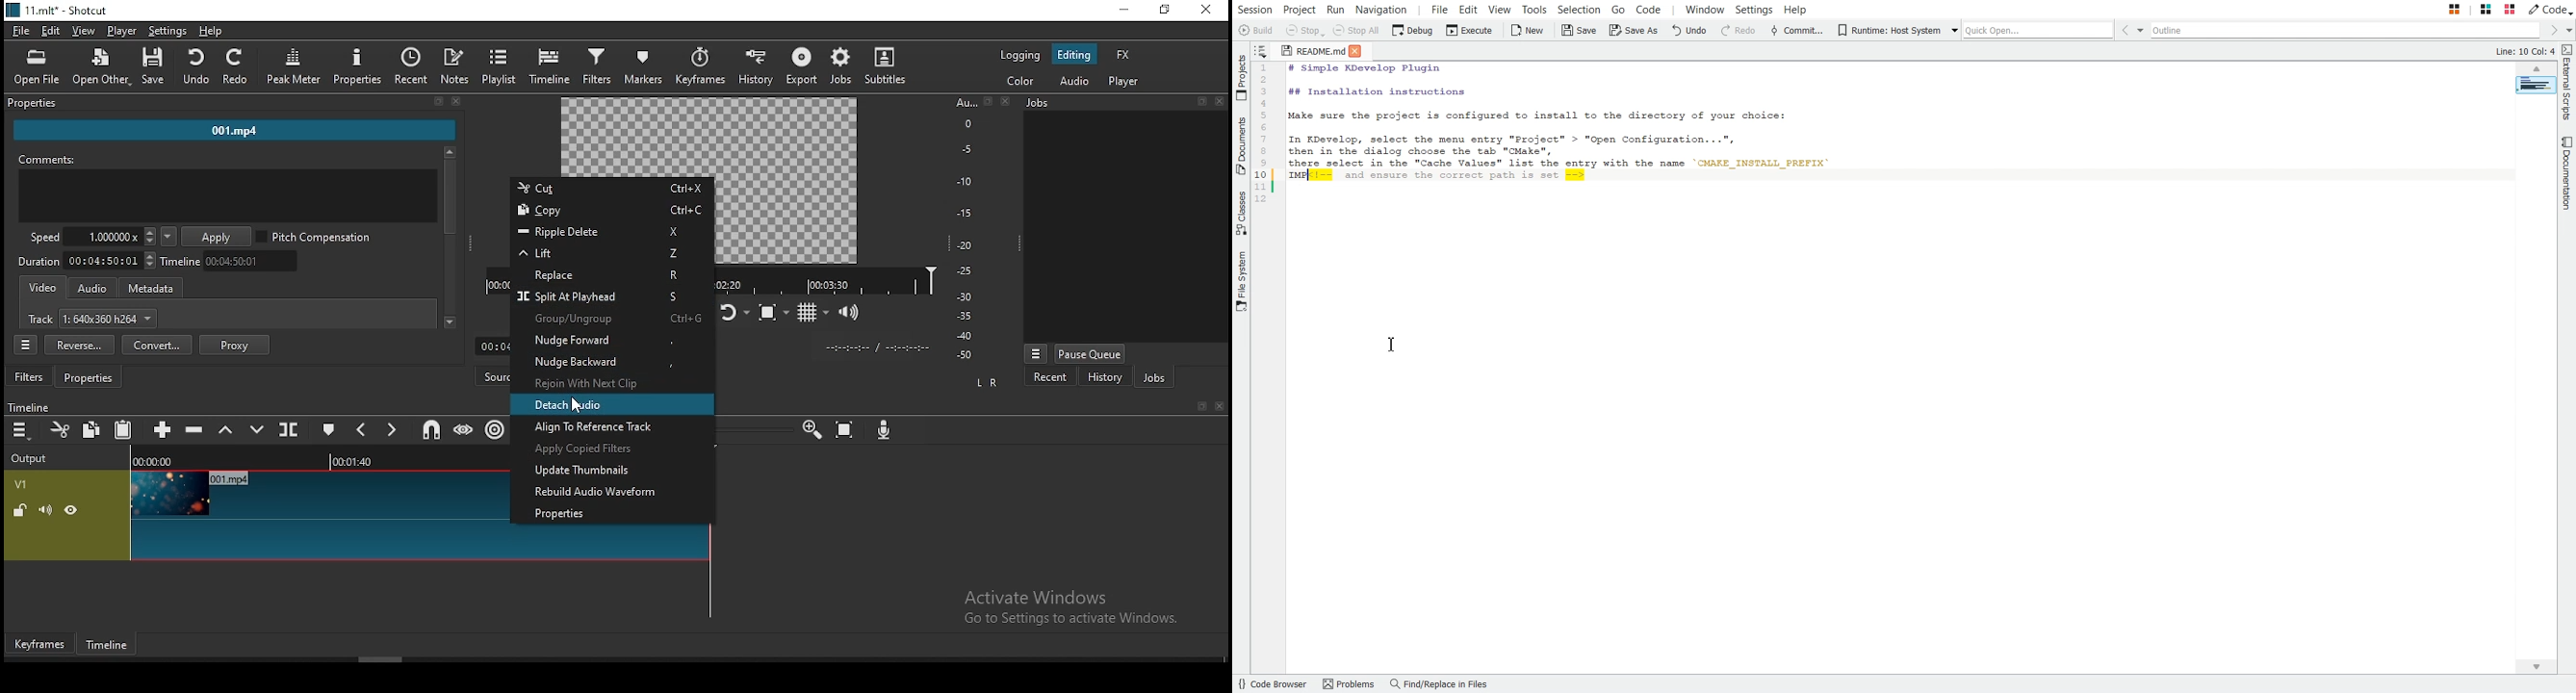 The width and height of the screenshot is (2576, 700). I want to click on Redo, so click(1739, 31).